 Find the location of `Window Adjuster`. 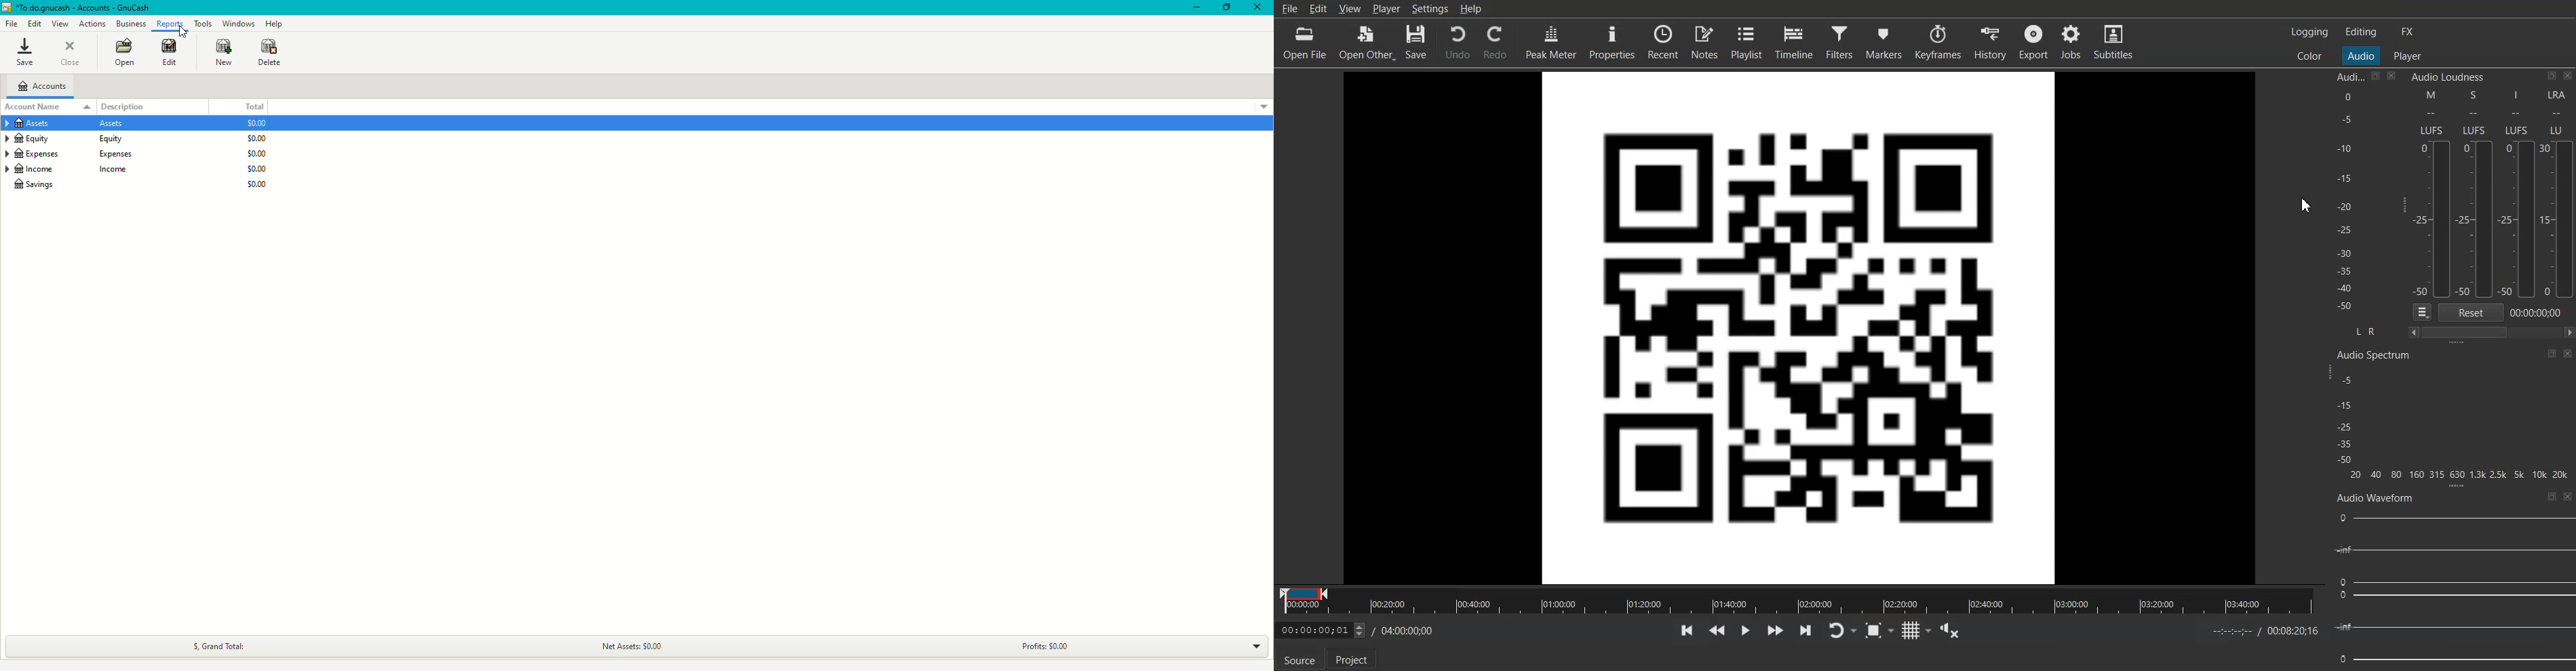

Window Adjuster is located at coordinates (2332, 372).